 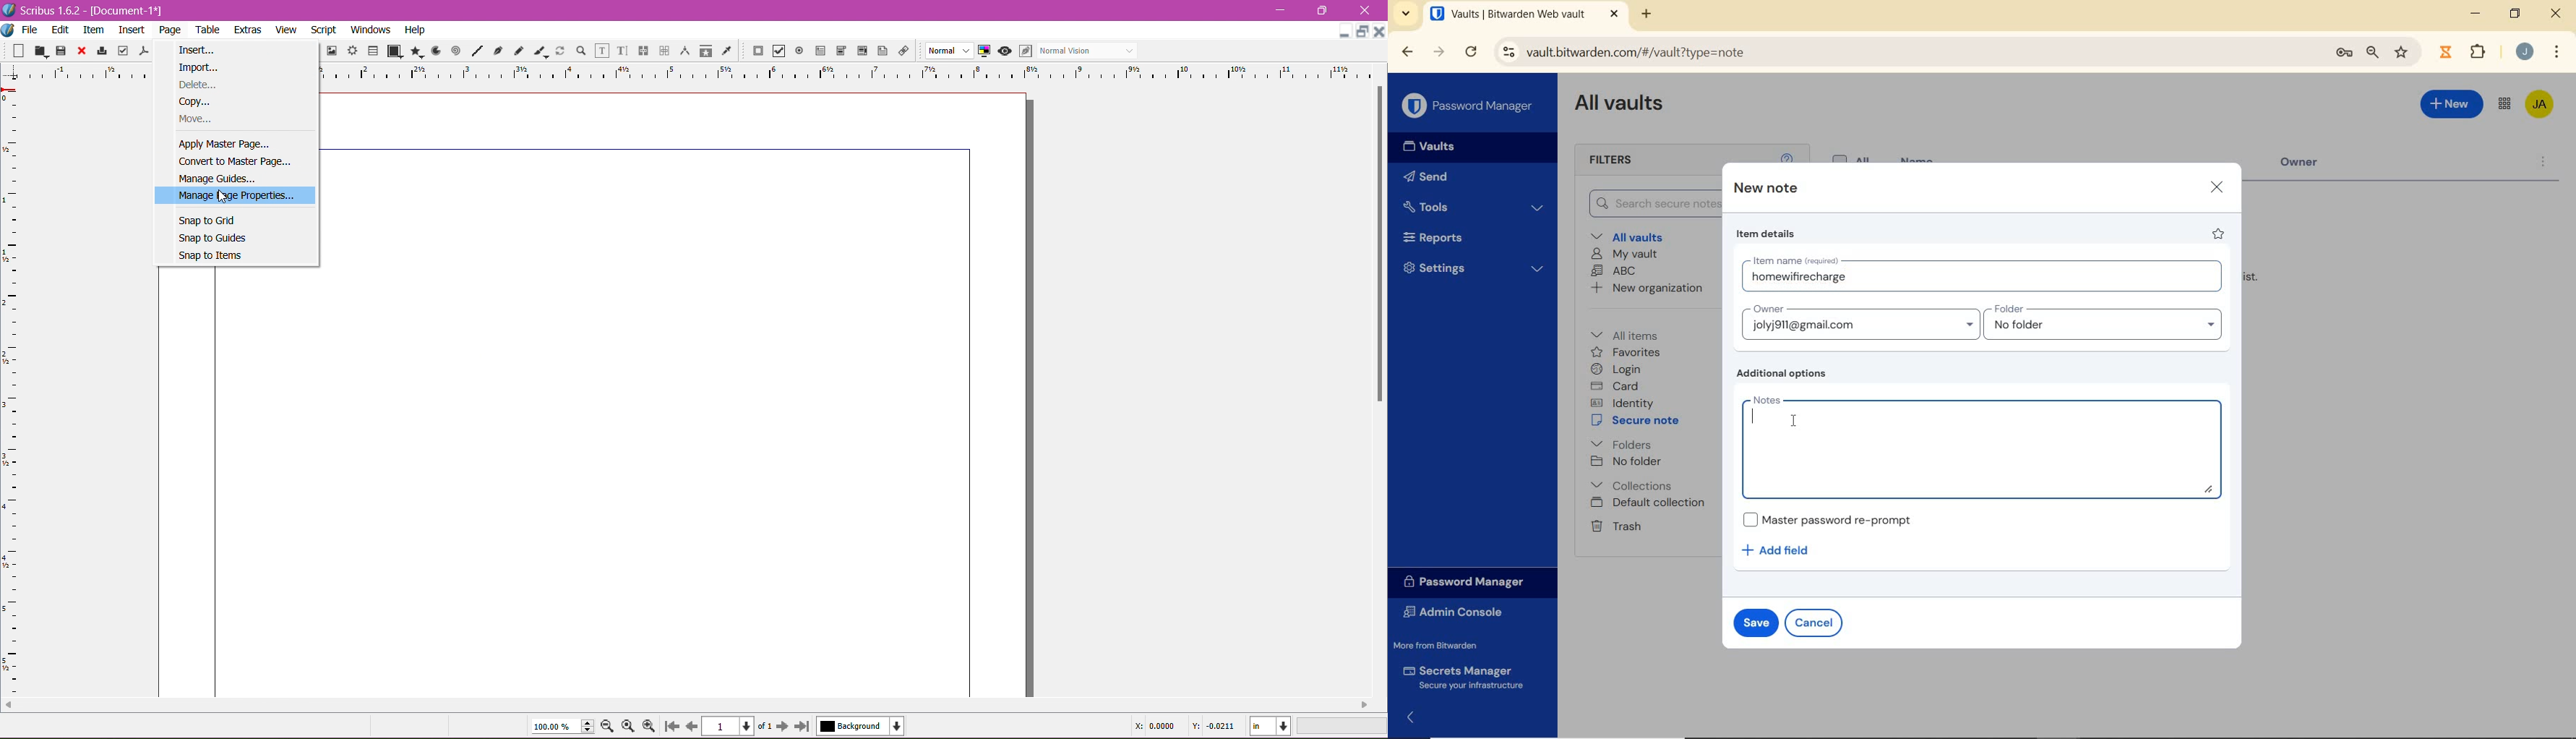 What do you see at coordinates (2476, 13) in the screenshot?
I see `minimize` at bounding box center [2476, 13].